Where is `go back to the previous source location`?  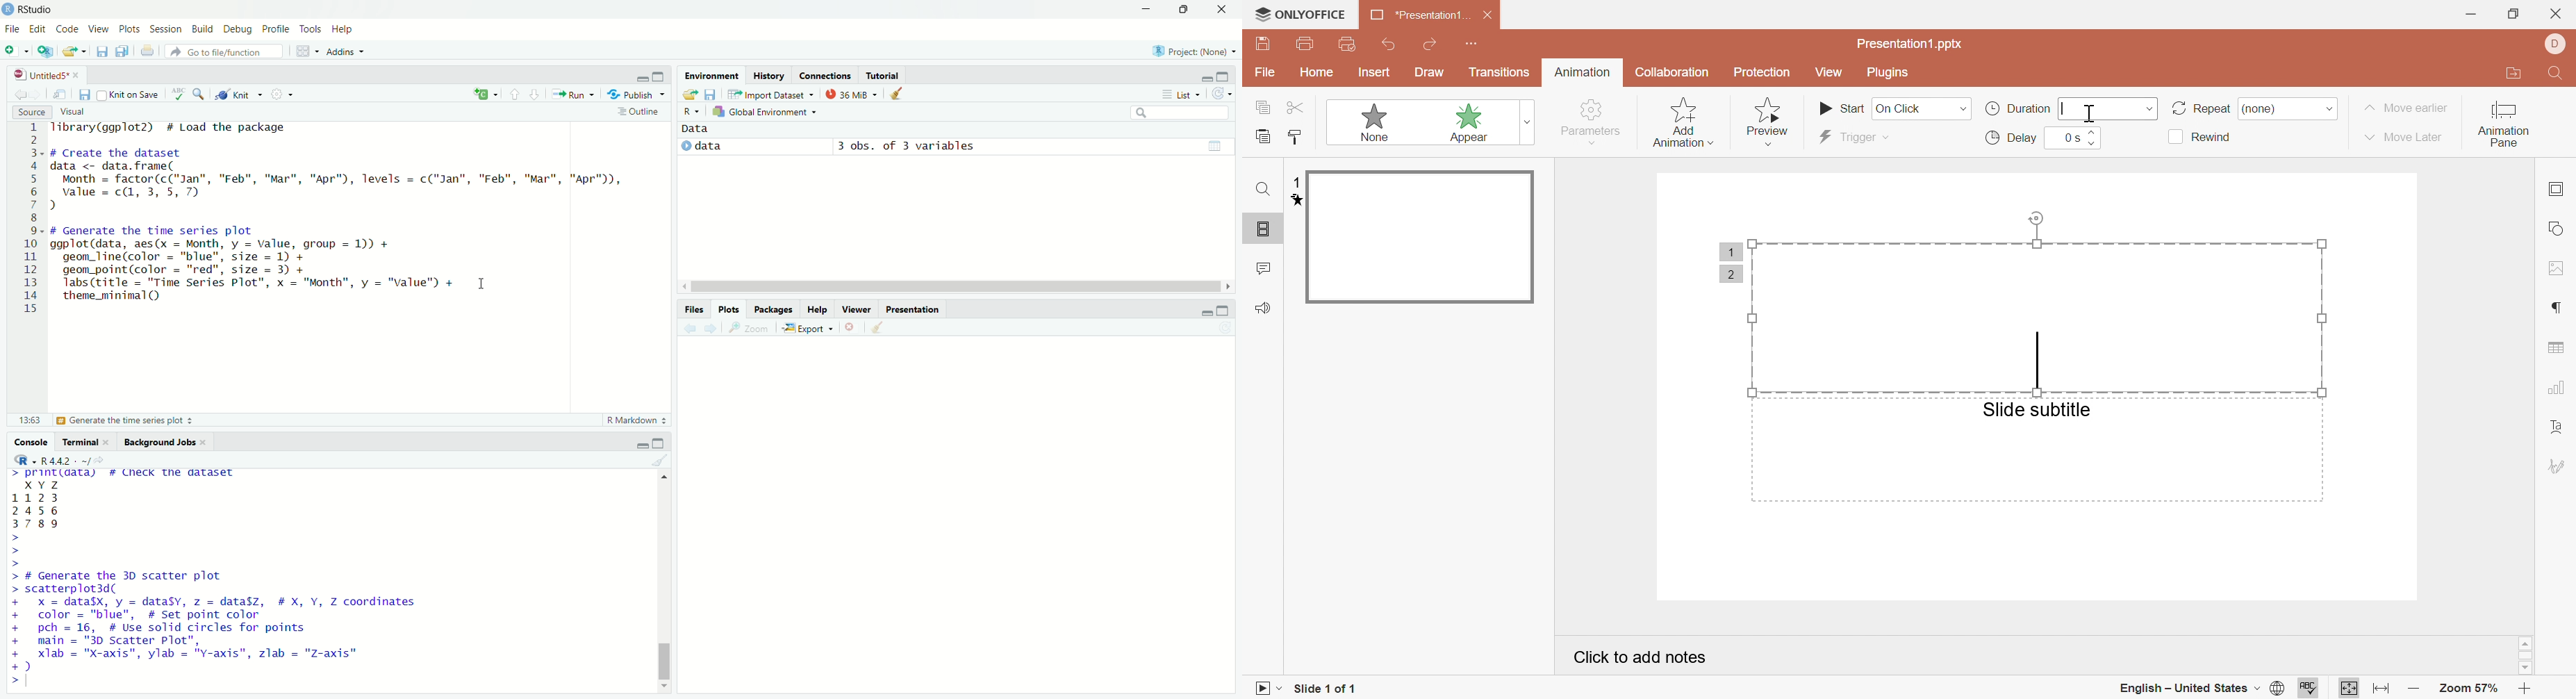
go back to the previous source location is located at coordinates (19, 95).